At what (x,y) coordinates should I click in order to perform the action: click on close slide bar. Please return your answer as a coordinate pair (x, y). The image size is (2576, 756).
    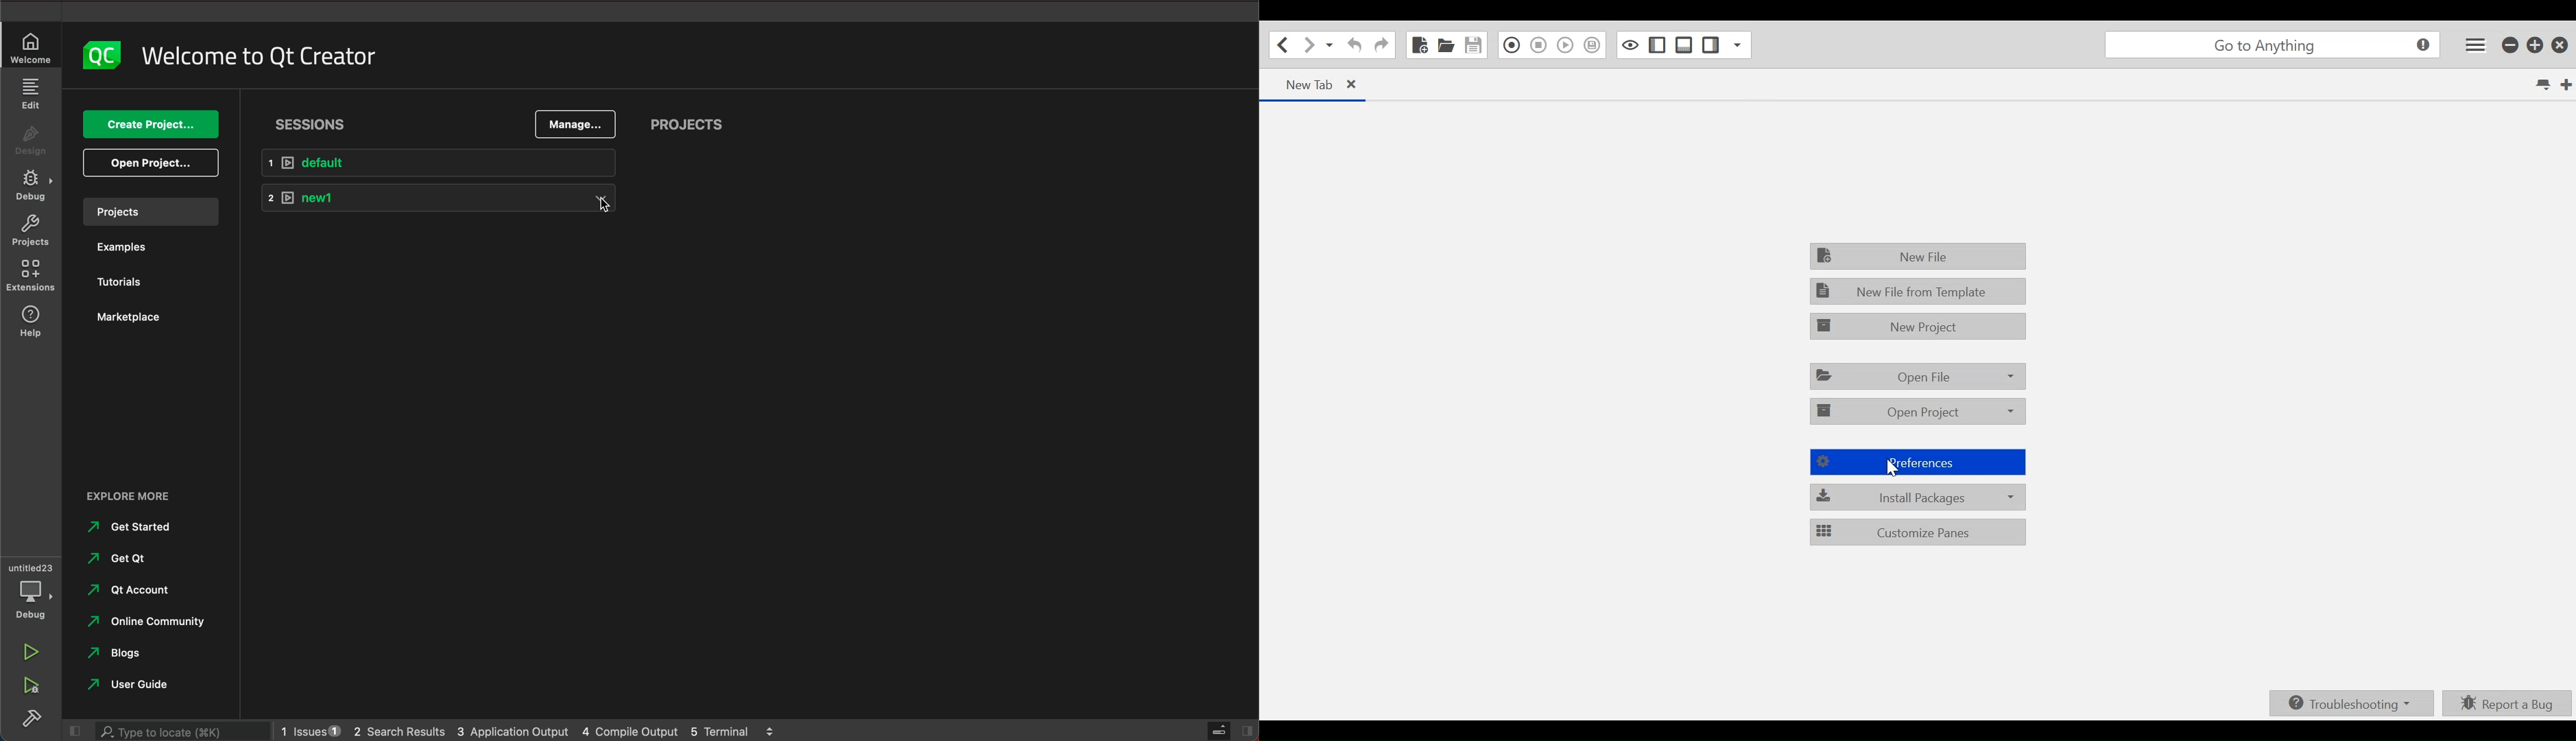
    Looking at the image, I should click on (1227, 731).